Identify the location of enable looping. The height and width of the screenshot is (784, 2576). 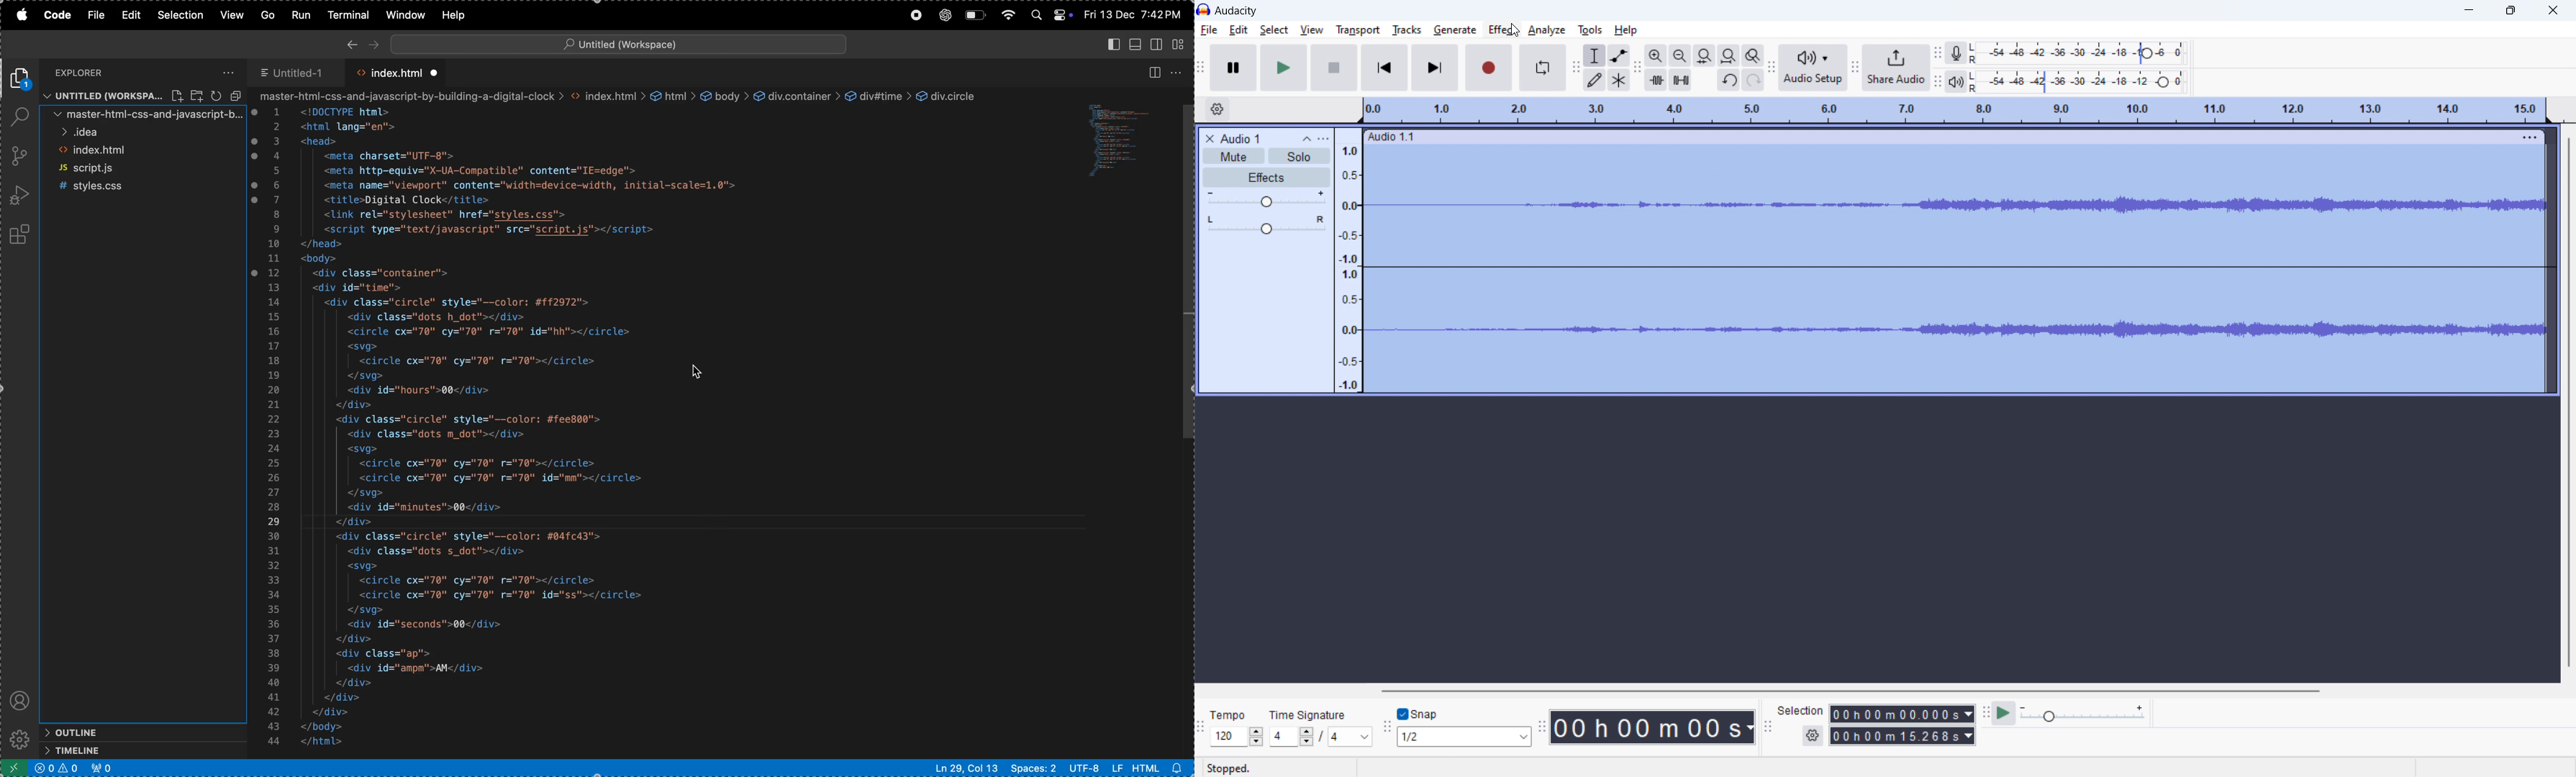
(1543, 68).